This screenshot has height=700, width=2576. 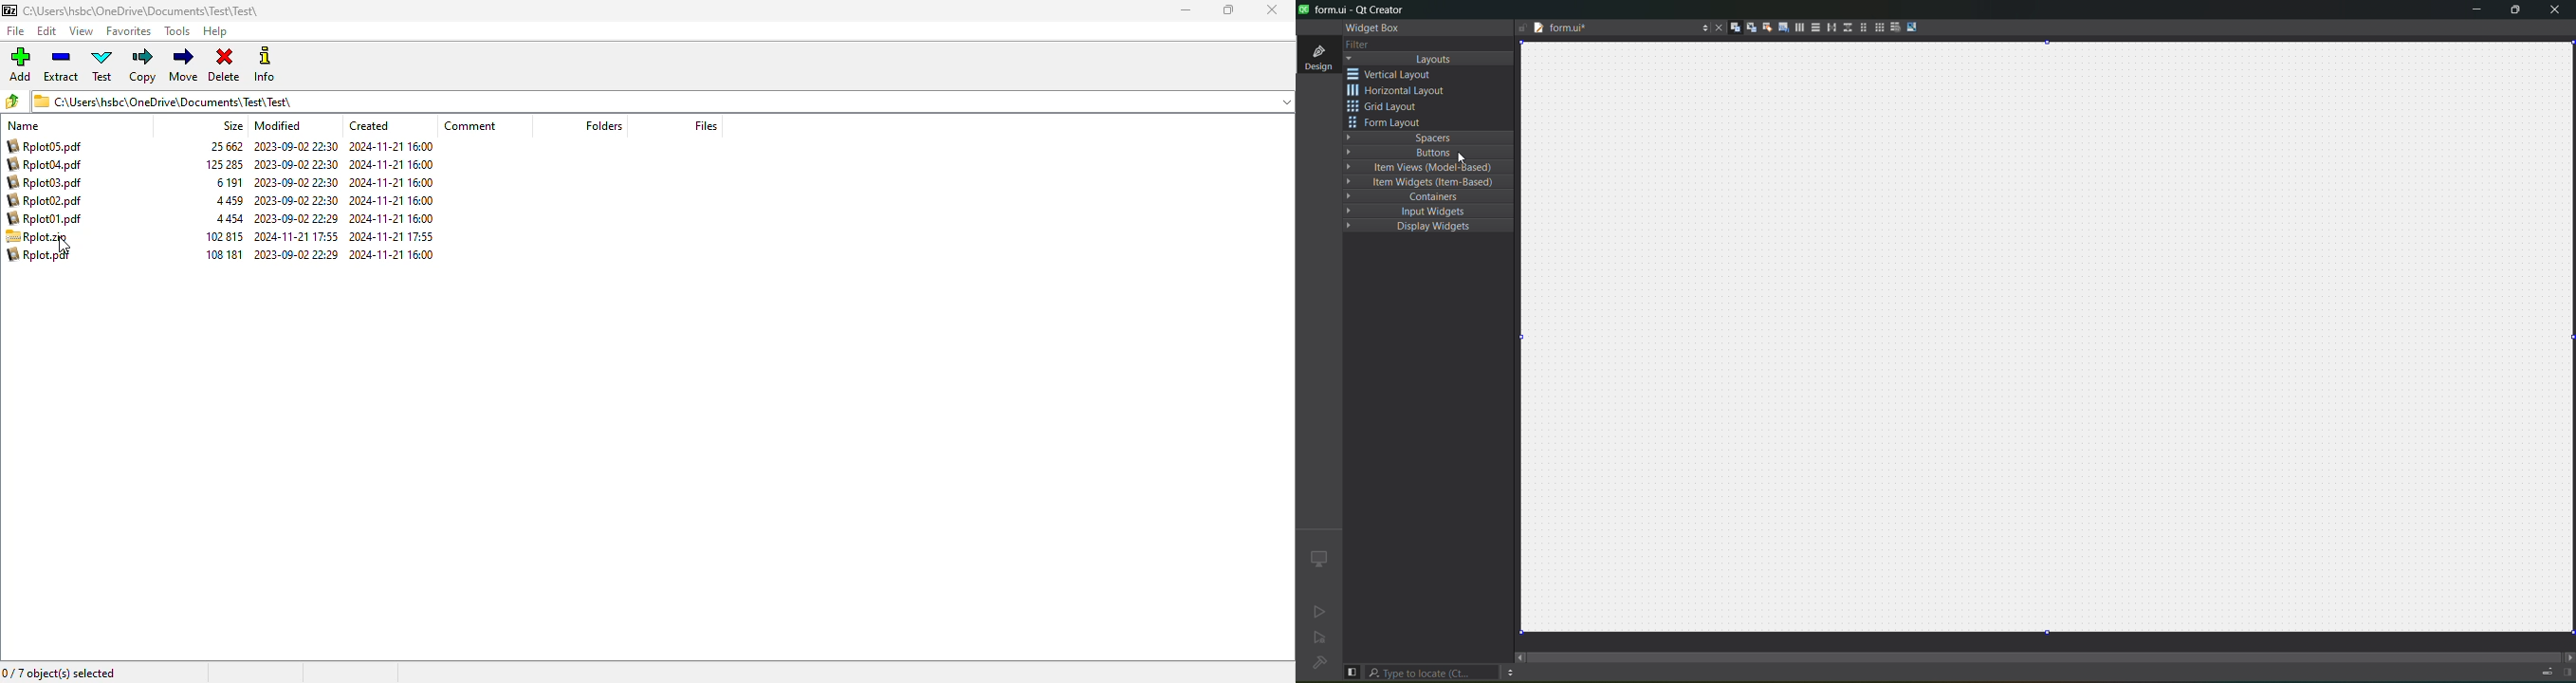 I want to click on canvas, so click(x=2055, y=339).